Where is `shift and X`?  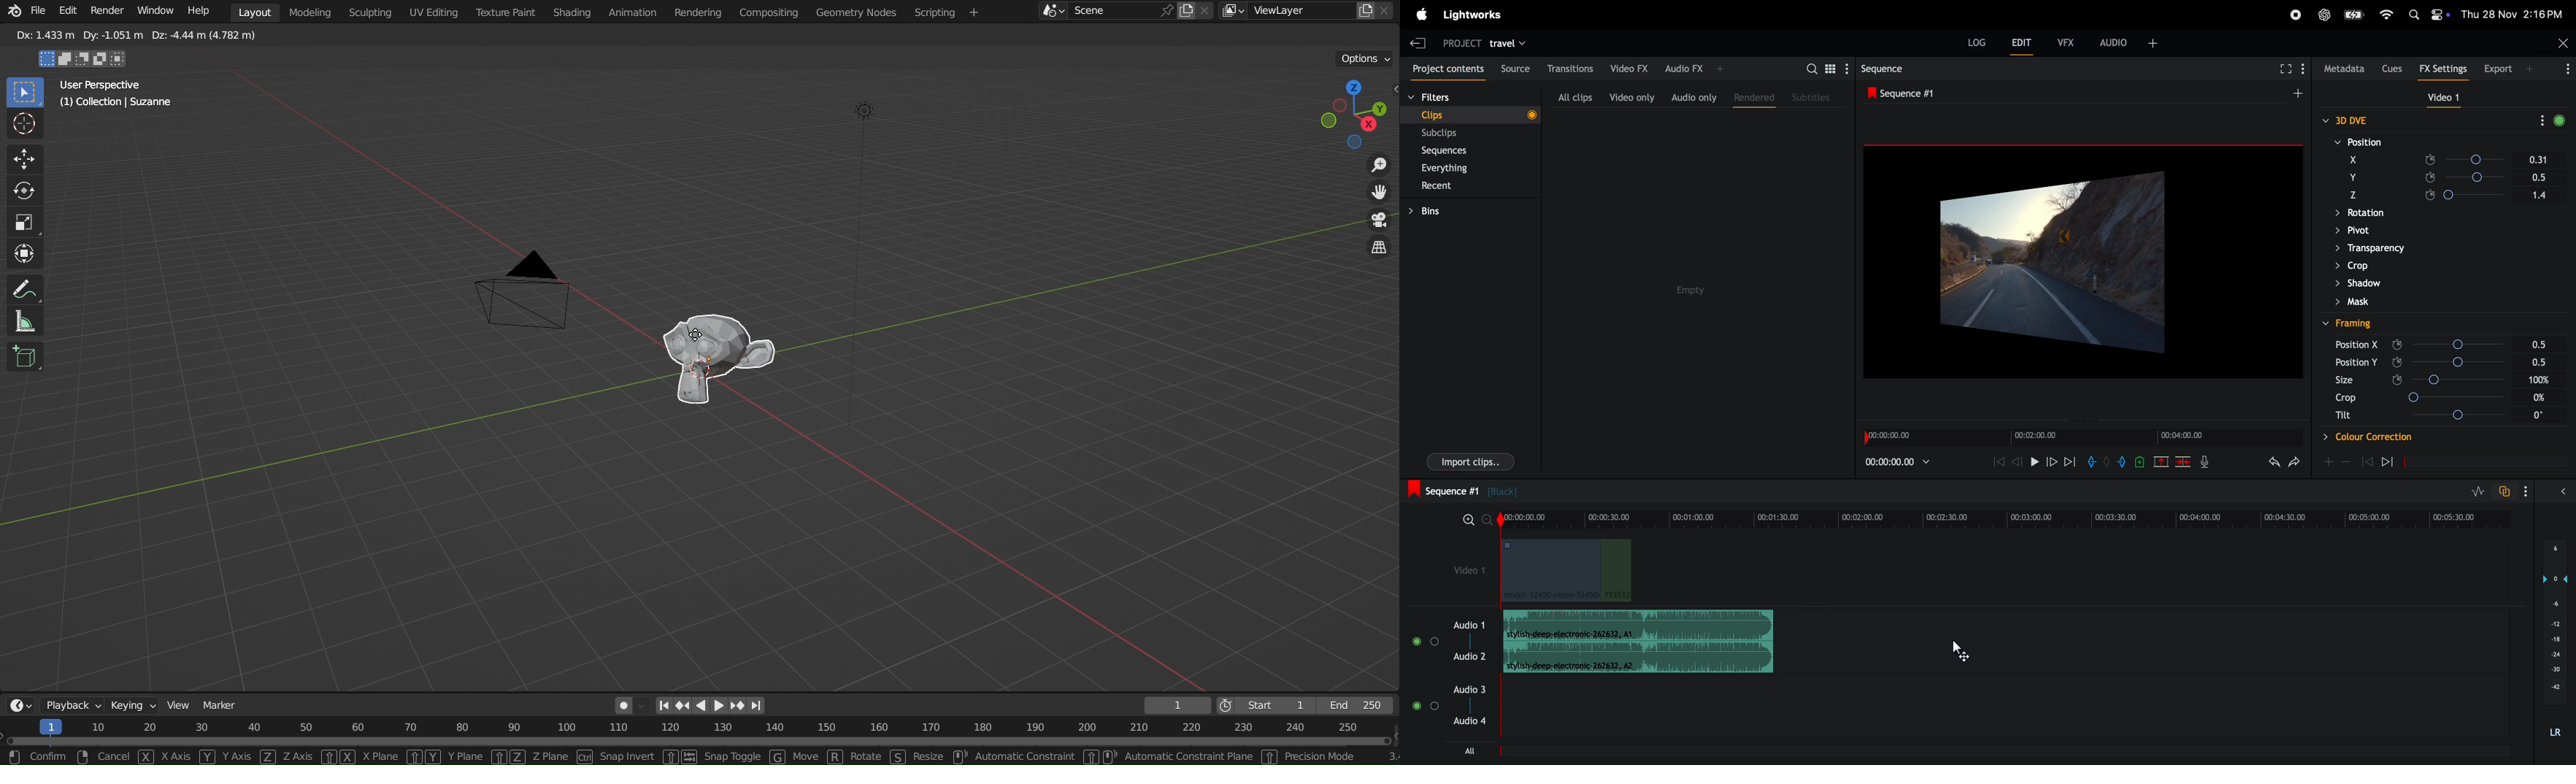 shift and X is located at coordinates (337, 757).